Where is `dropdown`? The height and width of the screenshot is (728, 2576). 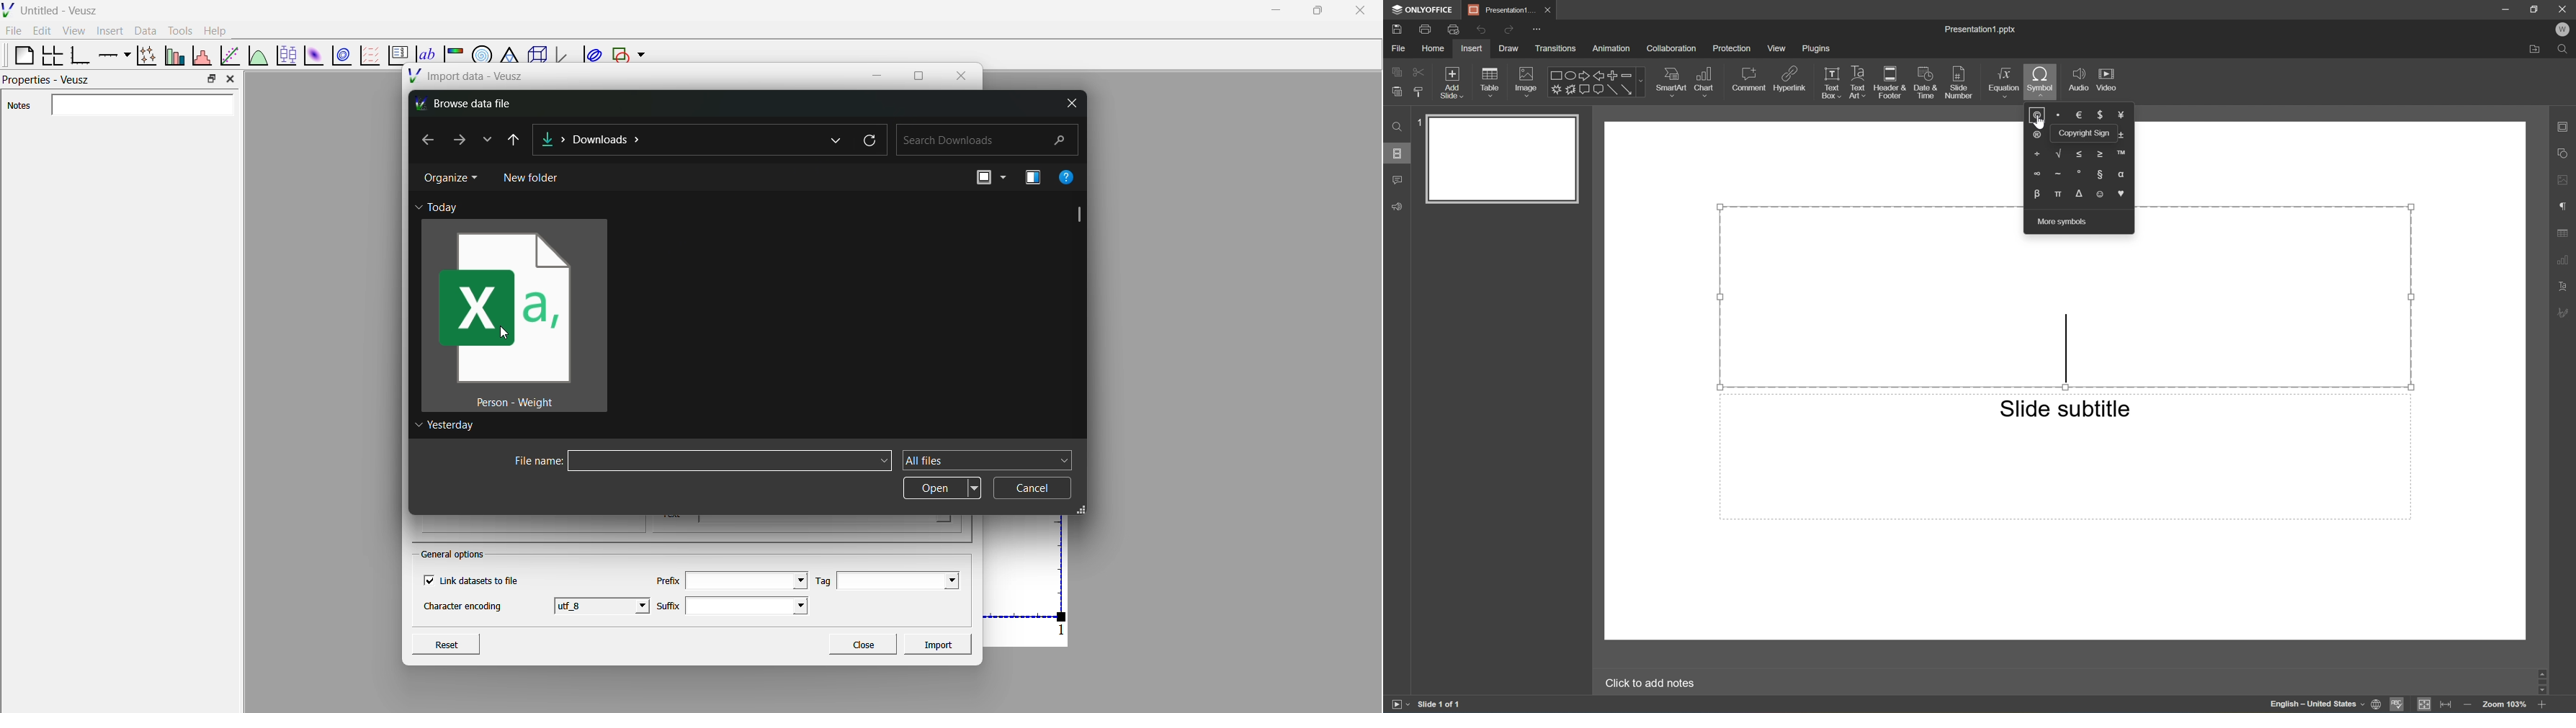 dropdown is located at coordinates (1063, 459).